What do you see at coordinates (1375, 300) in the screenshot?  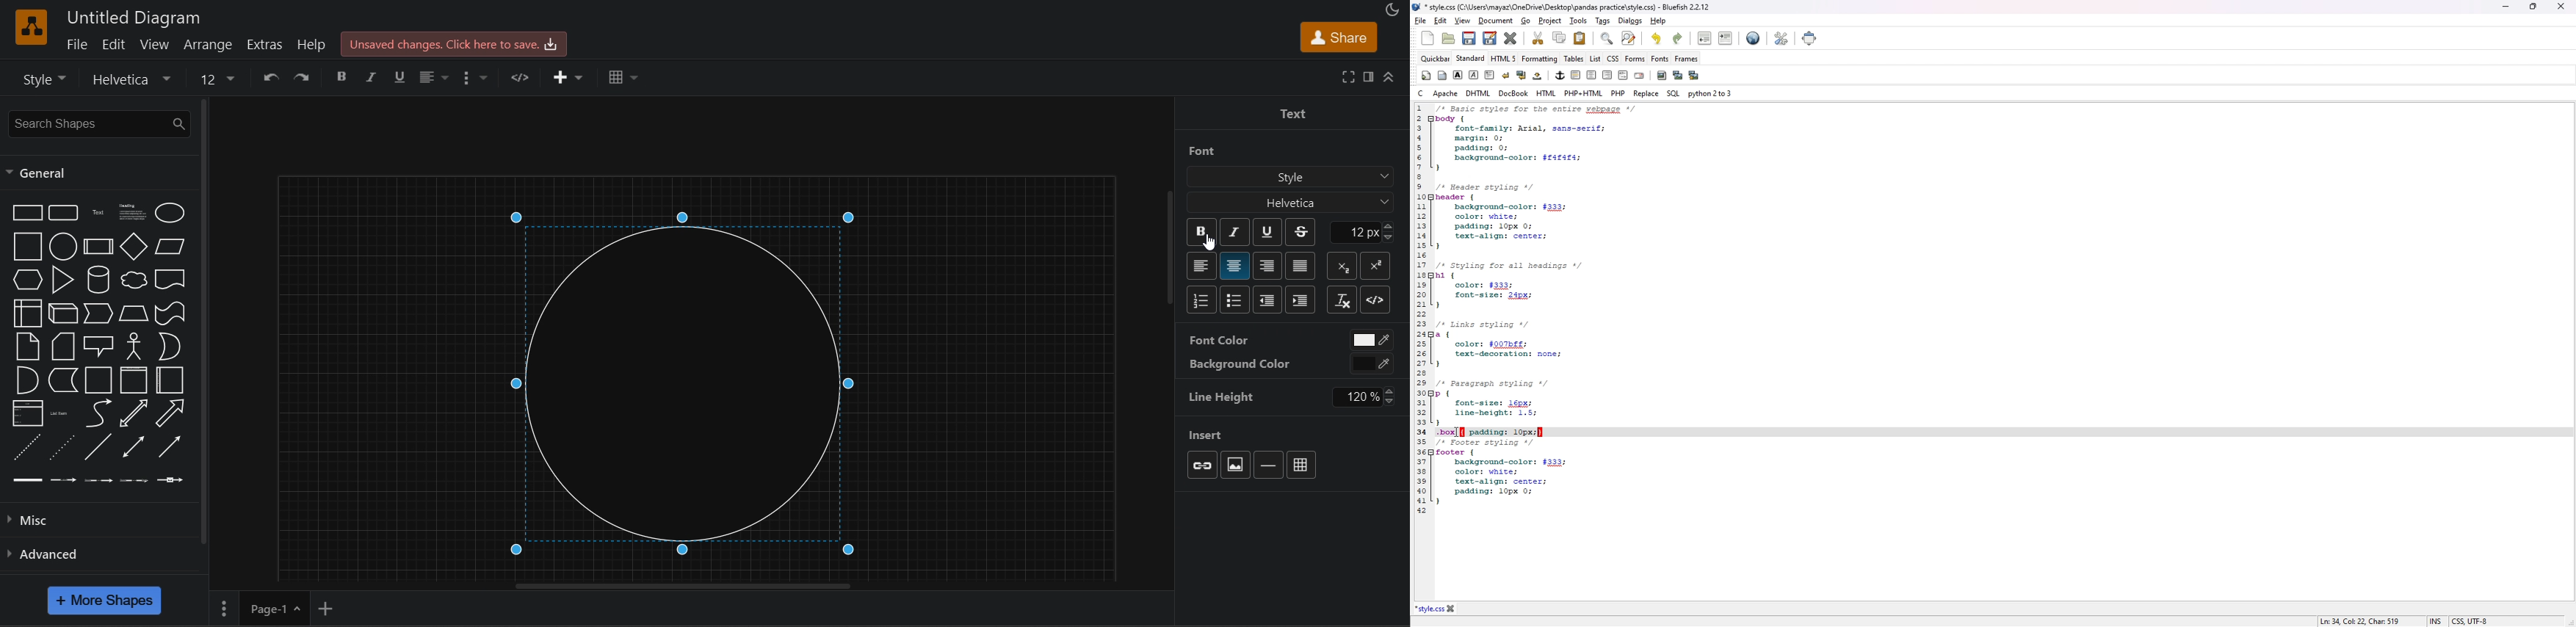 I see `html` at bounding box center [1375, 300].